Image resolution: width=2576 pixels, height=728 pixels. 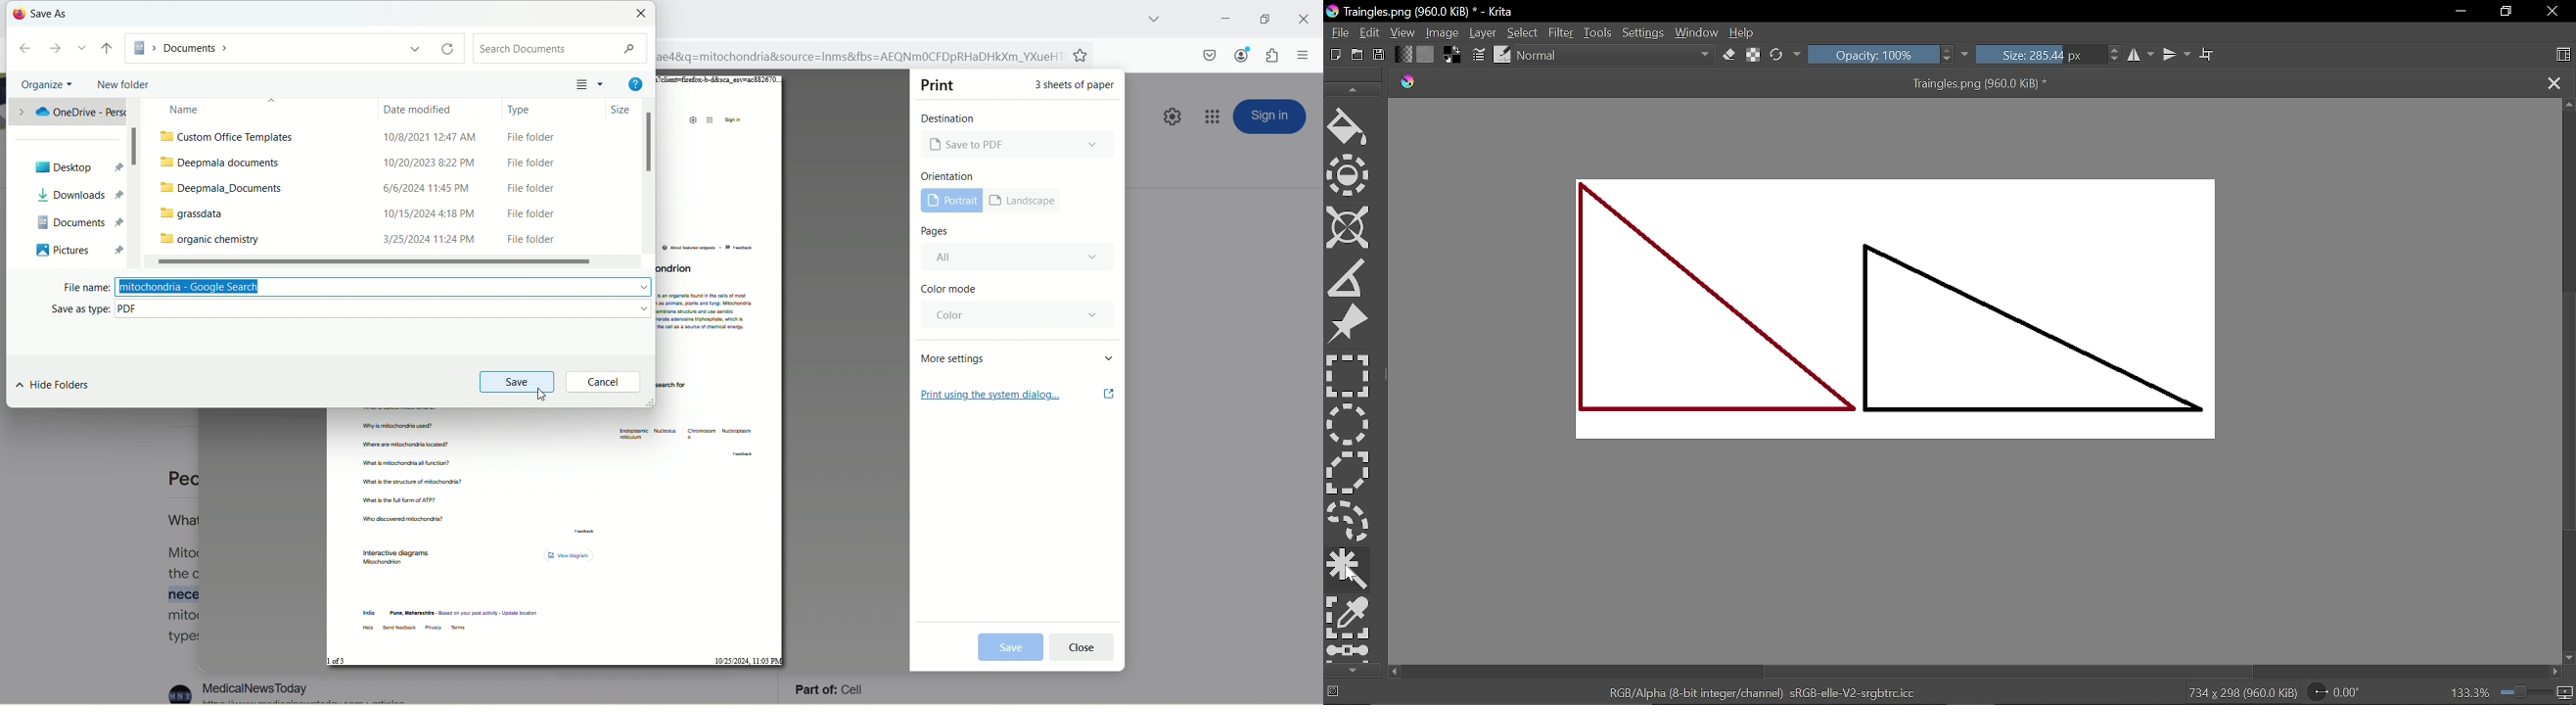 What do you see at coordinates (136, 149) in the screenshot?
I see `vertical scroll bar` at bounding box center [136, 149].